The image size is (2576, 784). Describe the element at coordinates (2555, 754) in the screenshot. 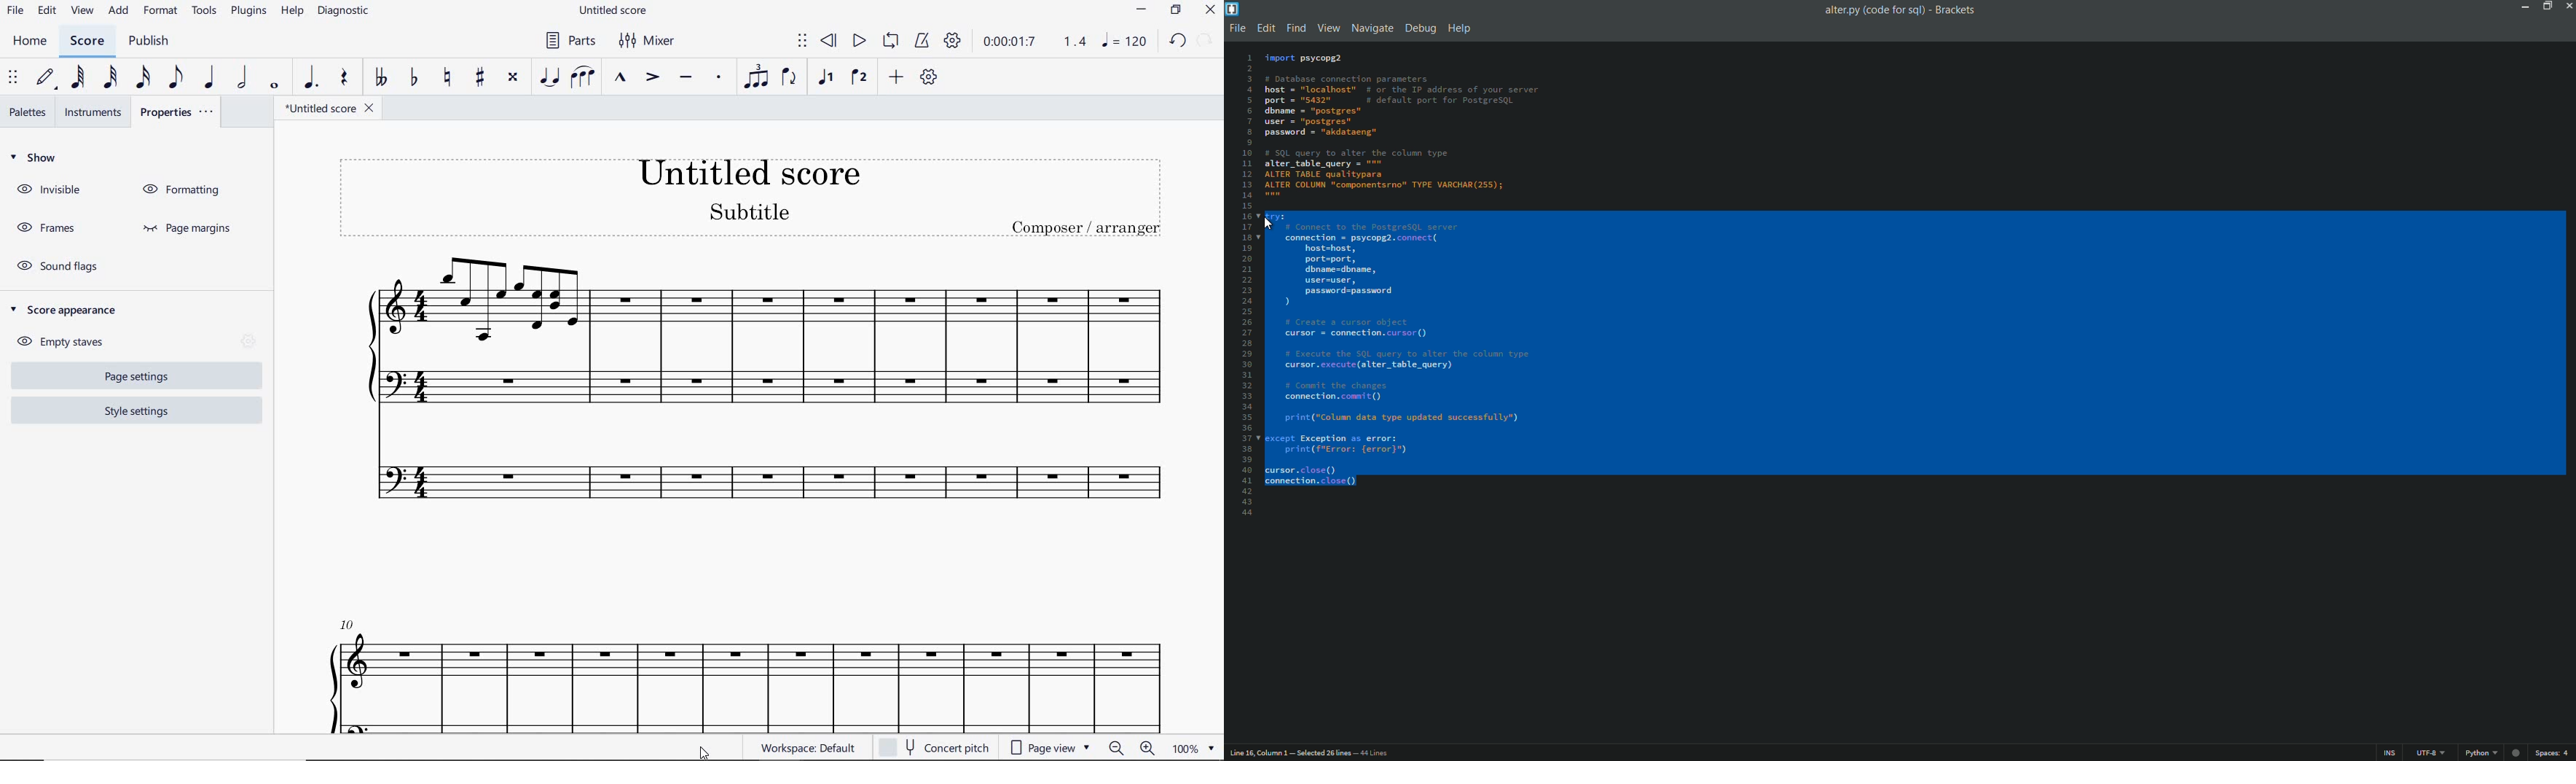

I see `space` at that location.